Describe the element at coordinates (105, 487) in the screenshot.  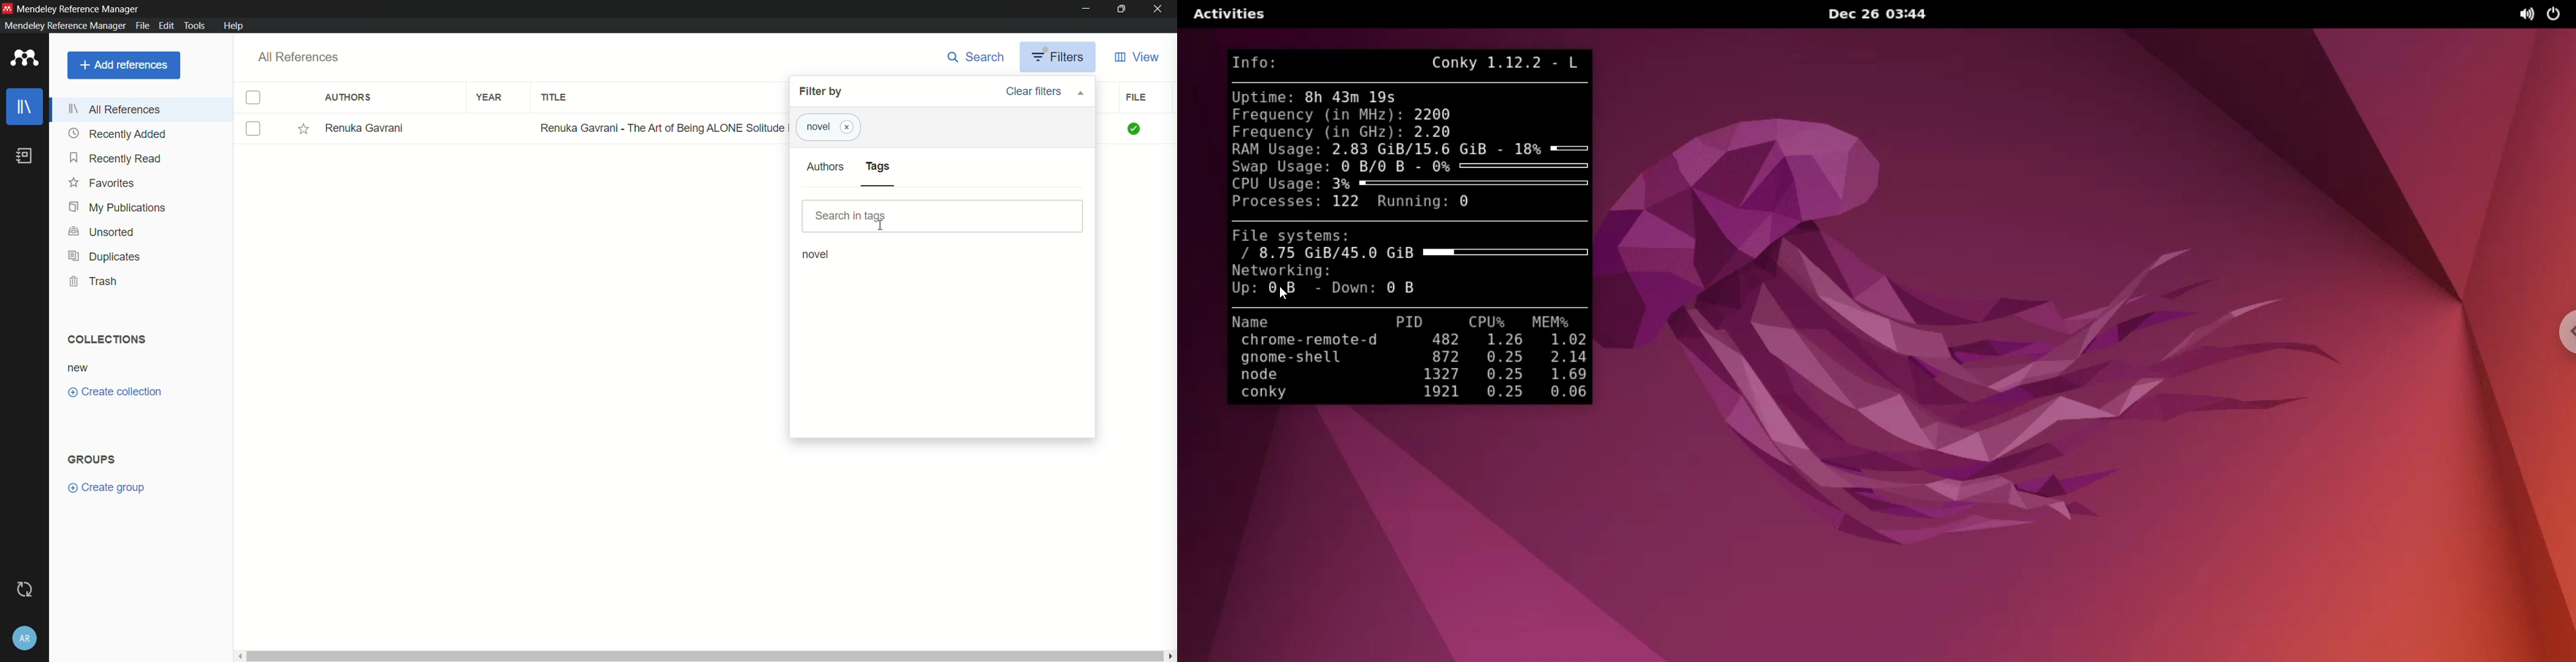
I see `create group` at that location.